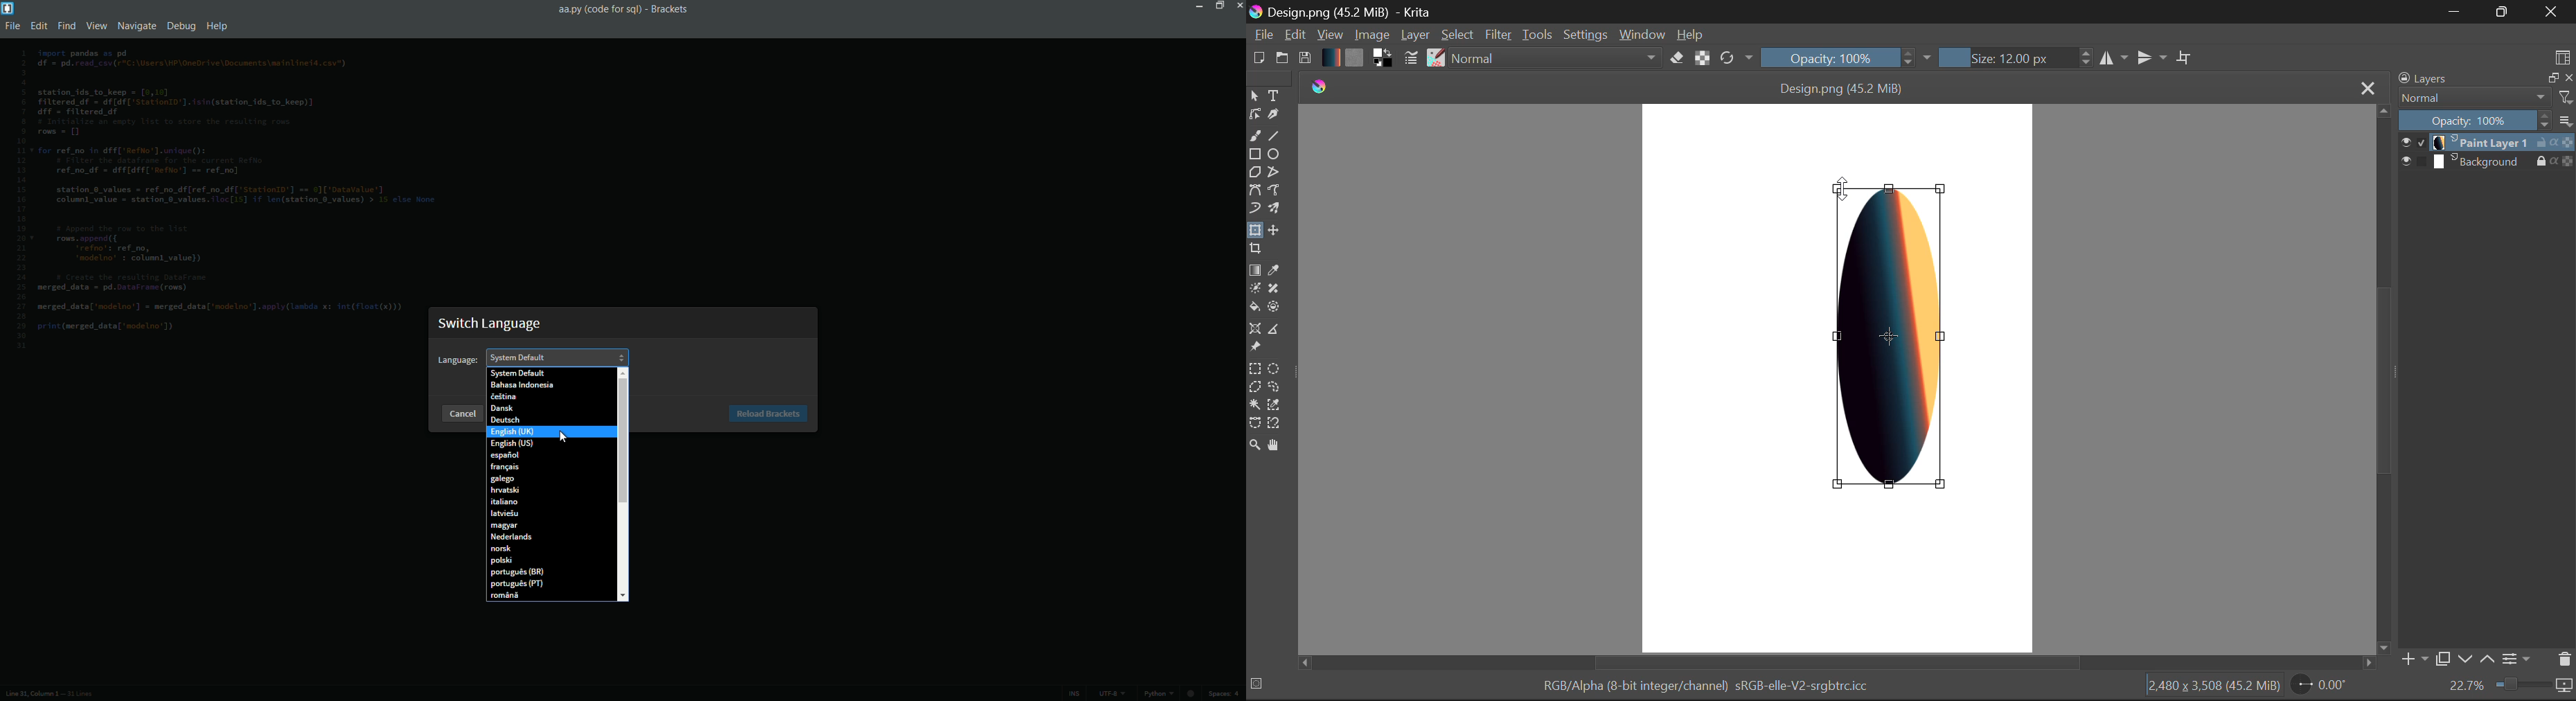 The width and height of the screenshot is (2576, 728). I want to click on language-12, so click(504, 514).